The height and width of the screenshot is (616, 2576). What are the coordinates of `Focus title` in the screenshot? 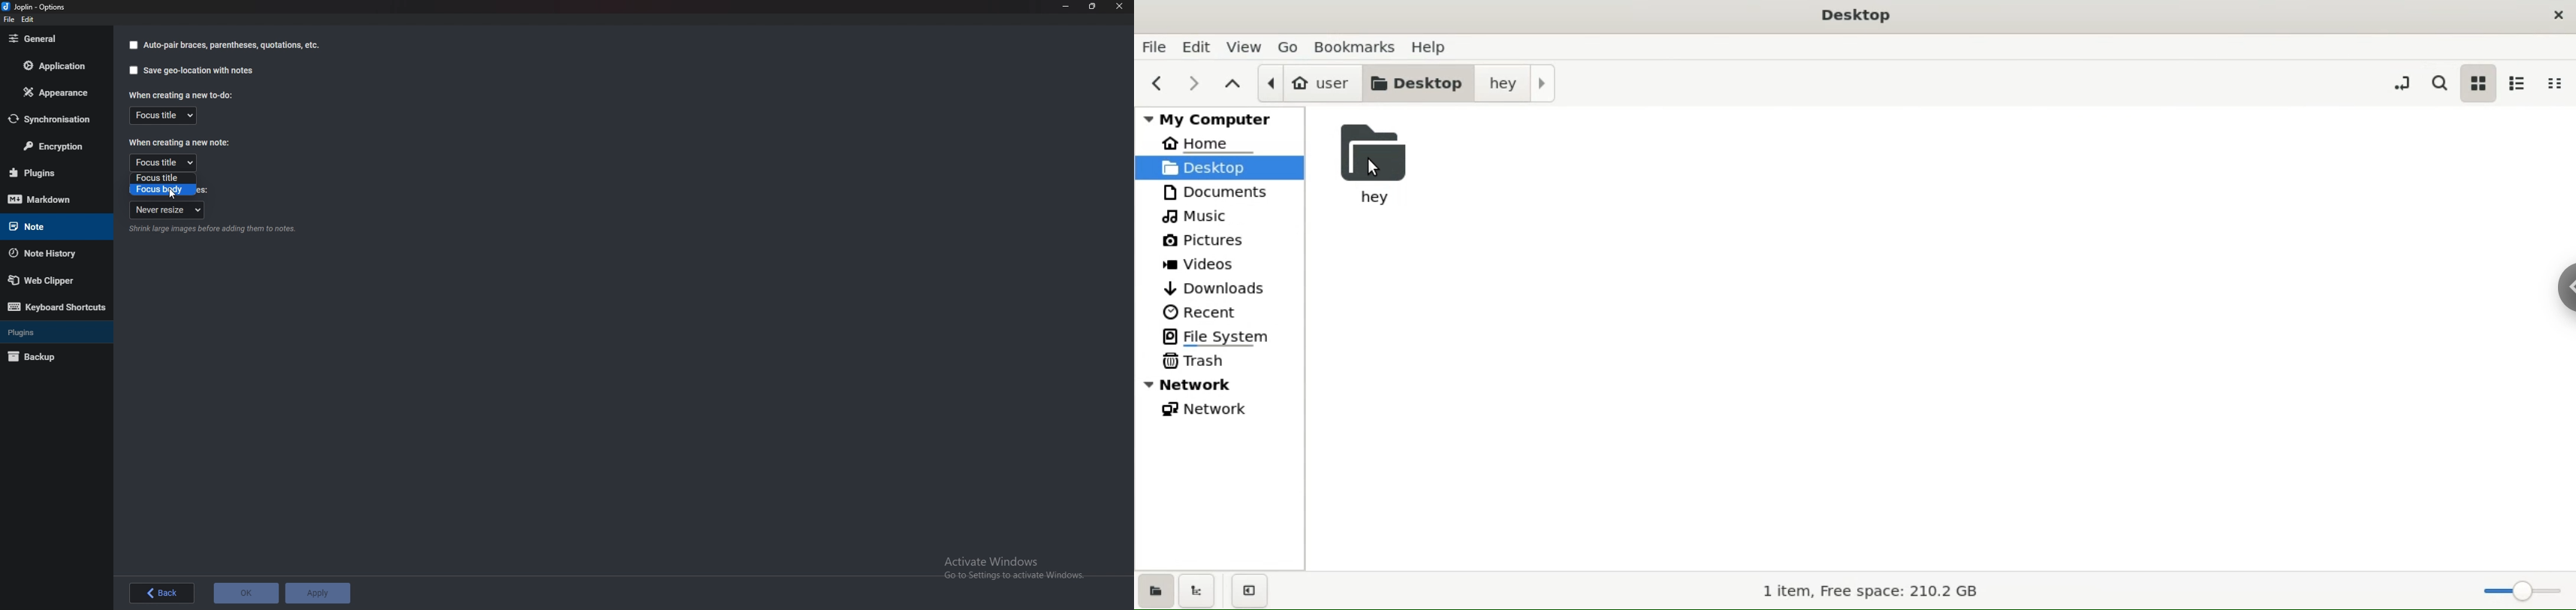 It's located at (163, 115).